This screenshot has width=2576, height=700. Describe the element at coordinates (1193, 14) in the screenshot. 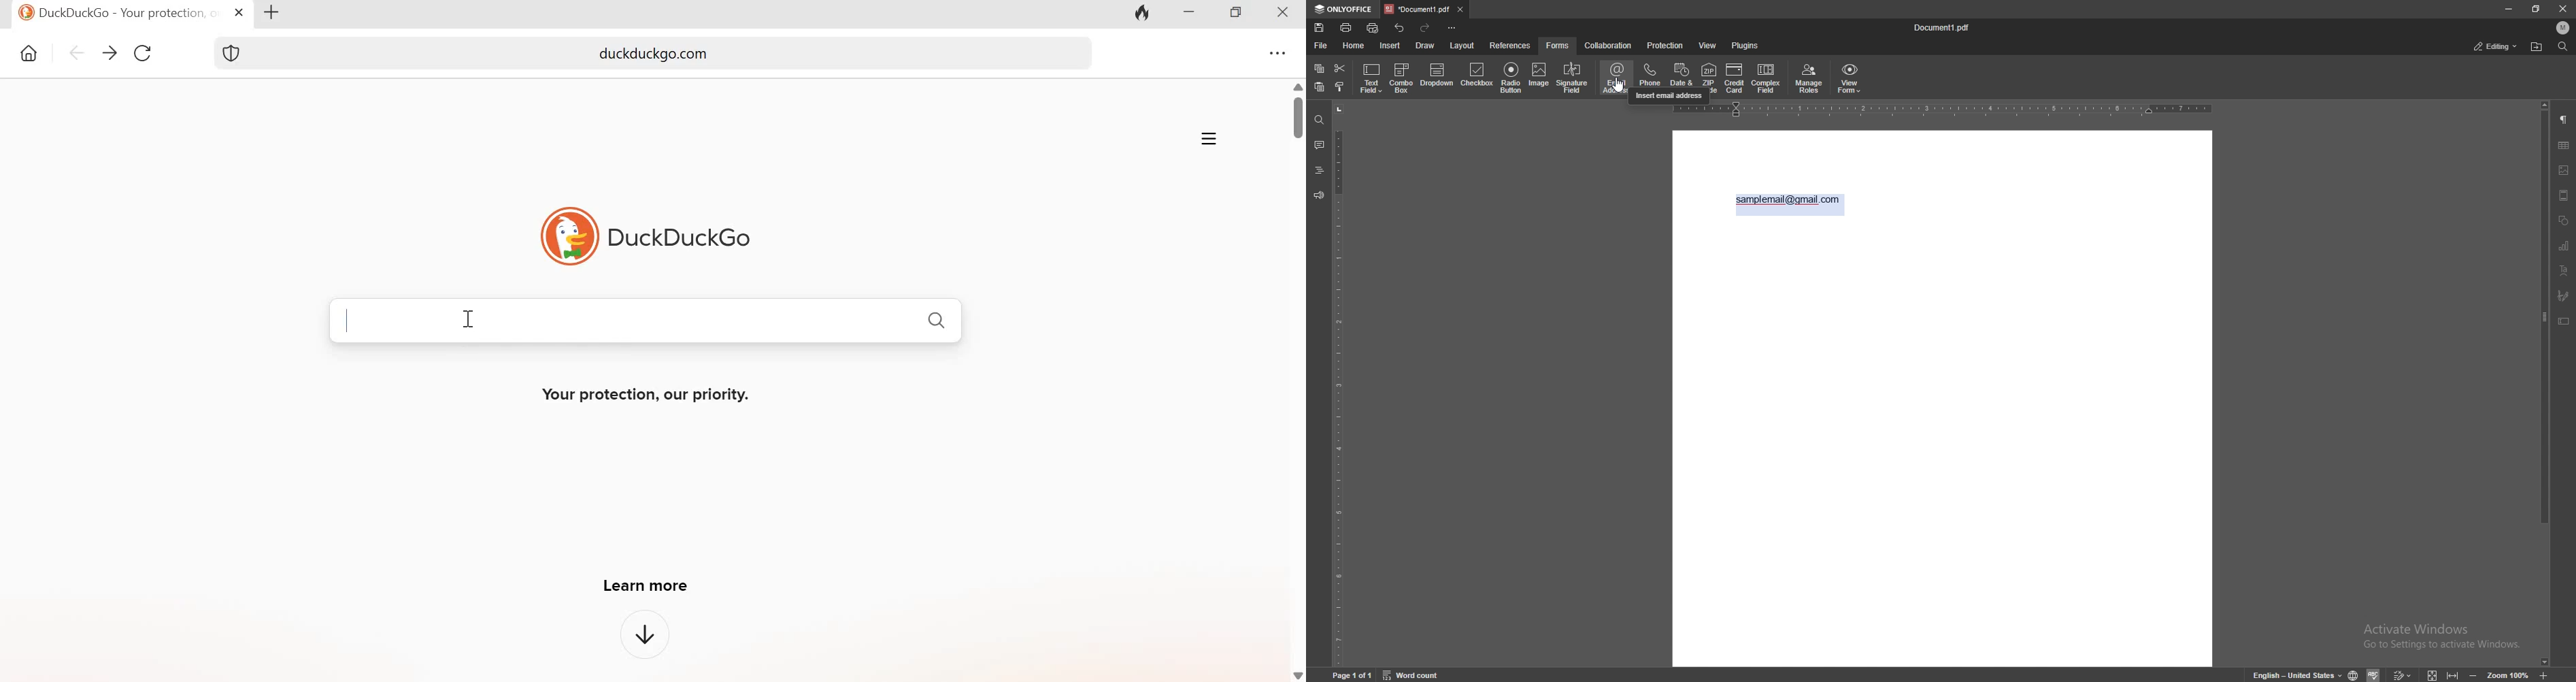

I see `Minimize` at that location.